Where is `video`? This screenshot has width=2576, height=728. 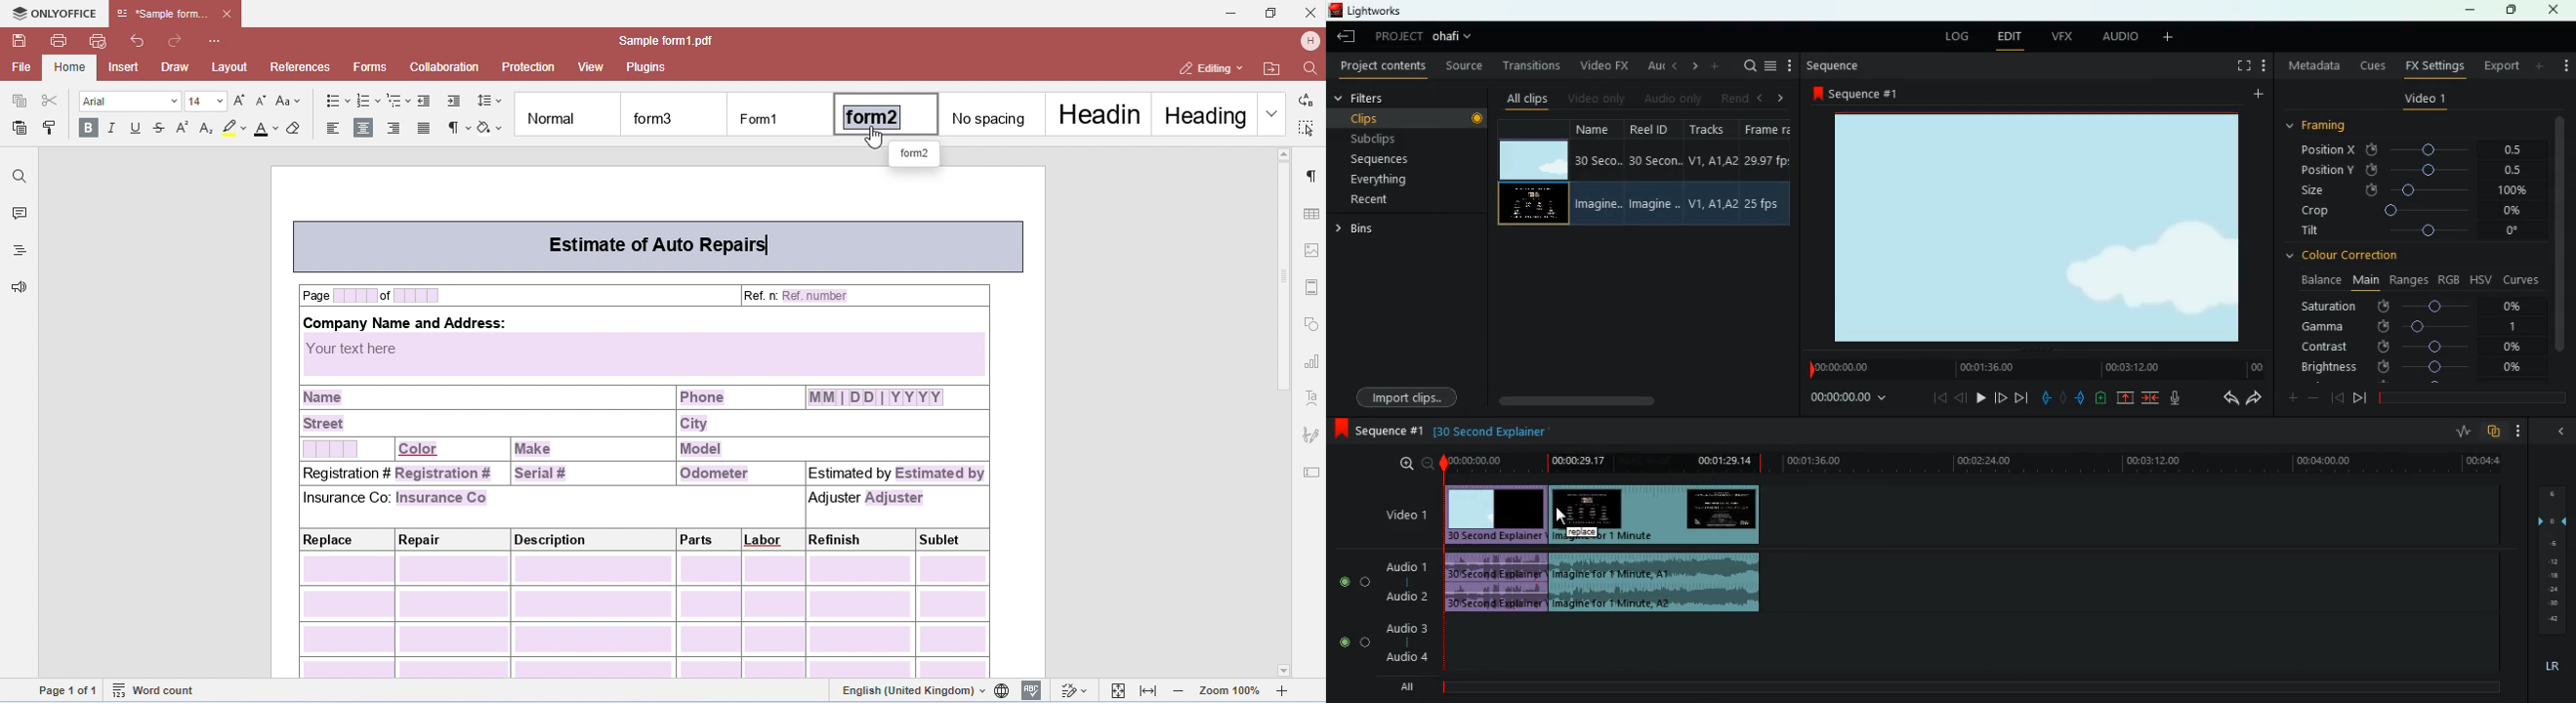
video is located at coordinates (1531, 206).